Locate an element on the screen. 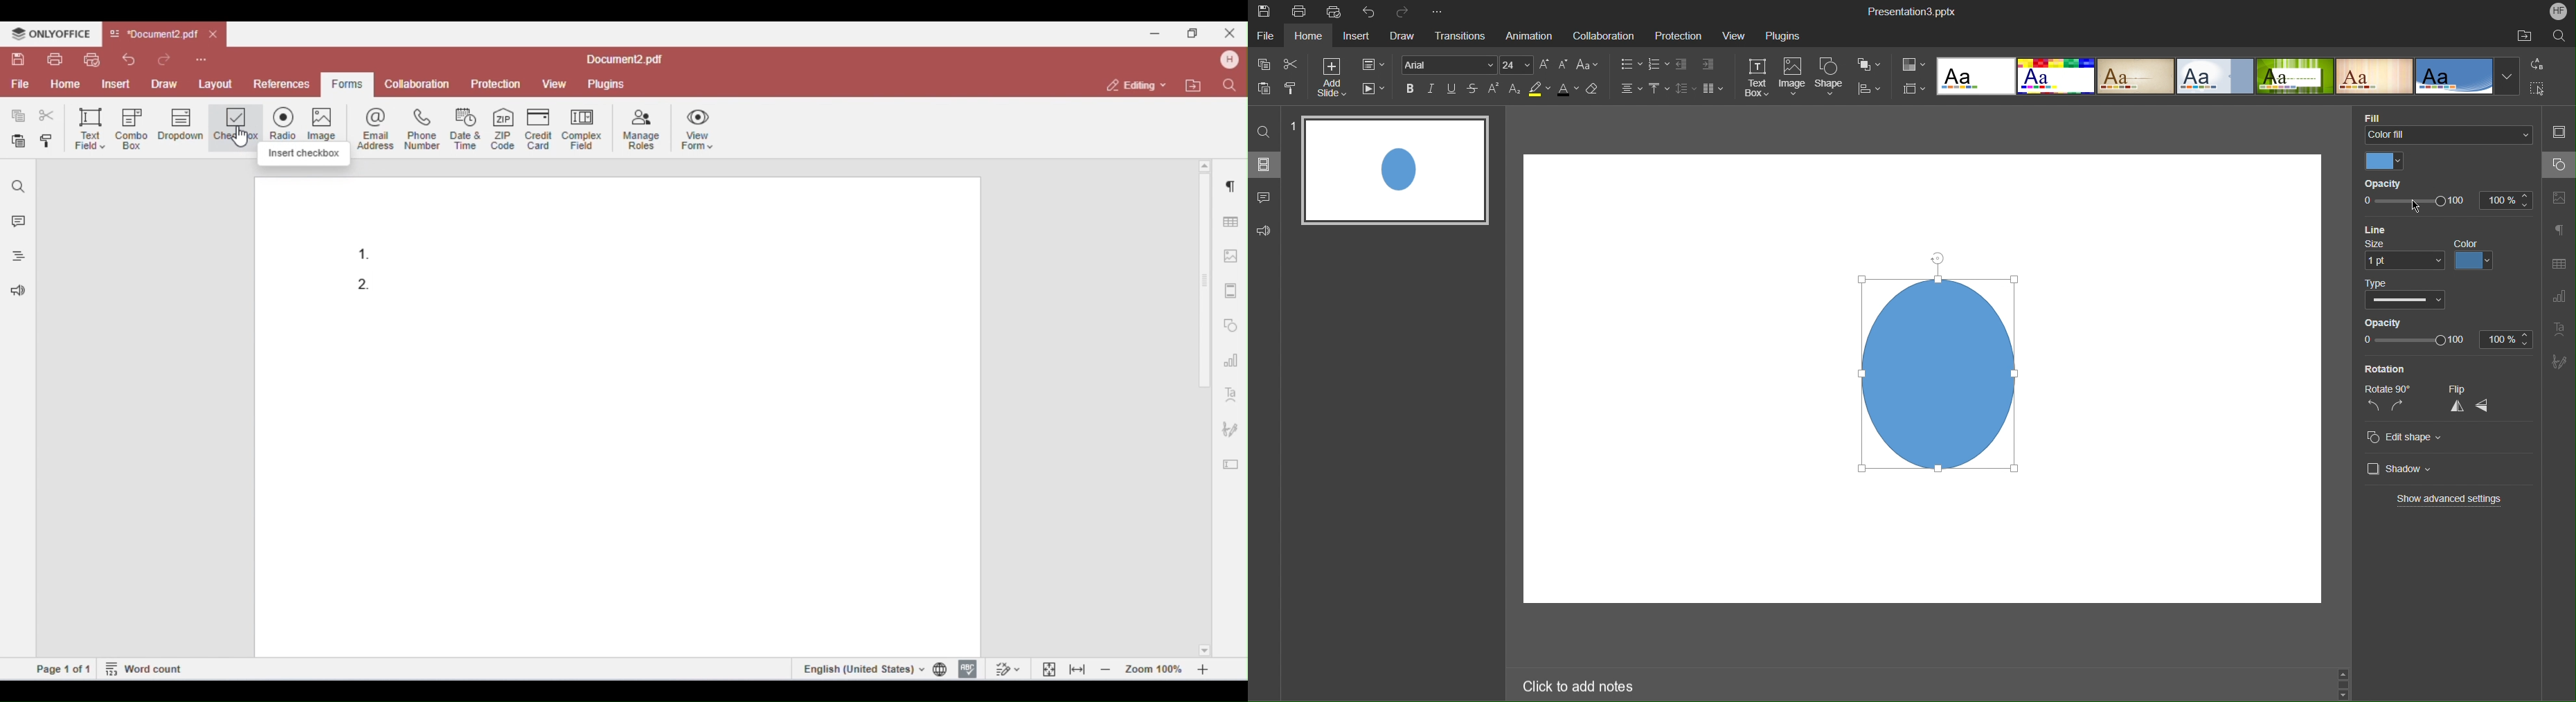 The height and width of the screenshot is (728, 2576). Shape Settings is located at coordinates (2559, 165).